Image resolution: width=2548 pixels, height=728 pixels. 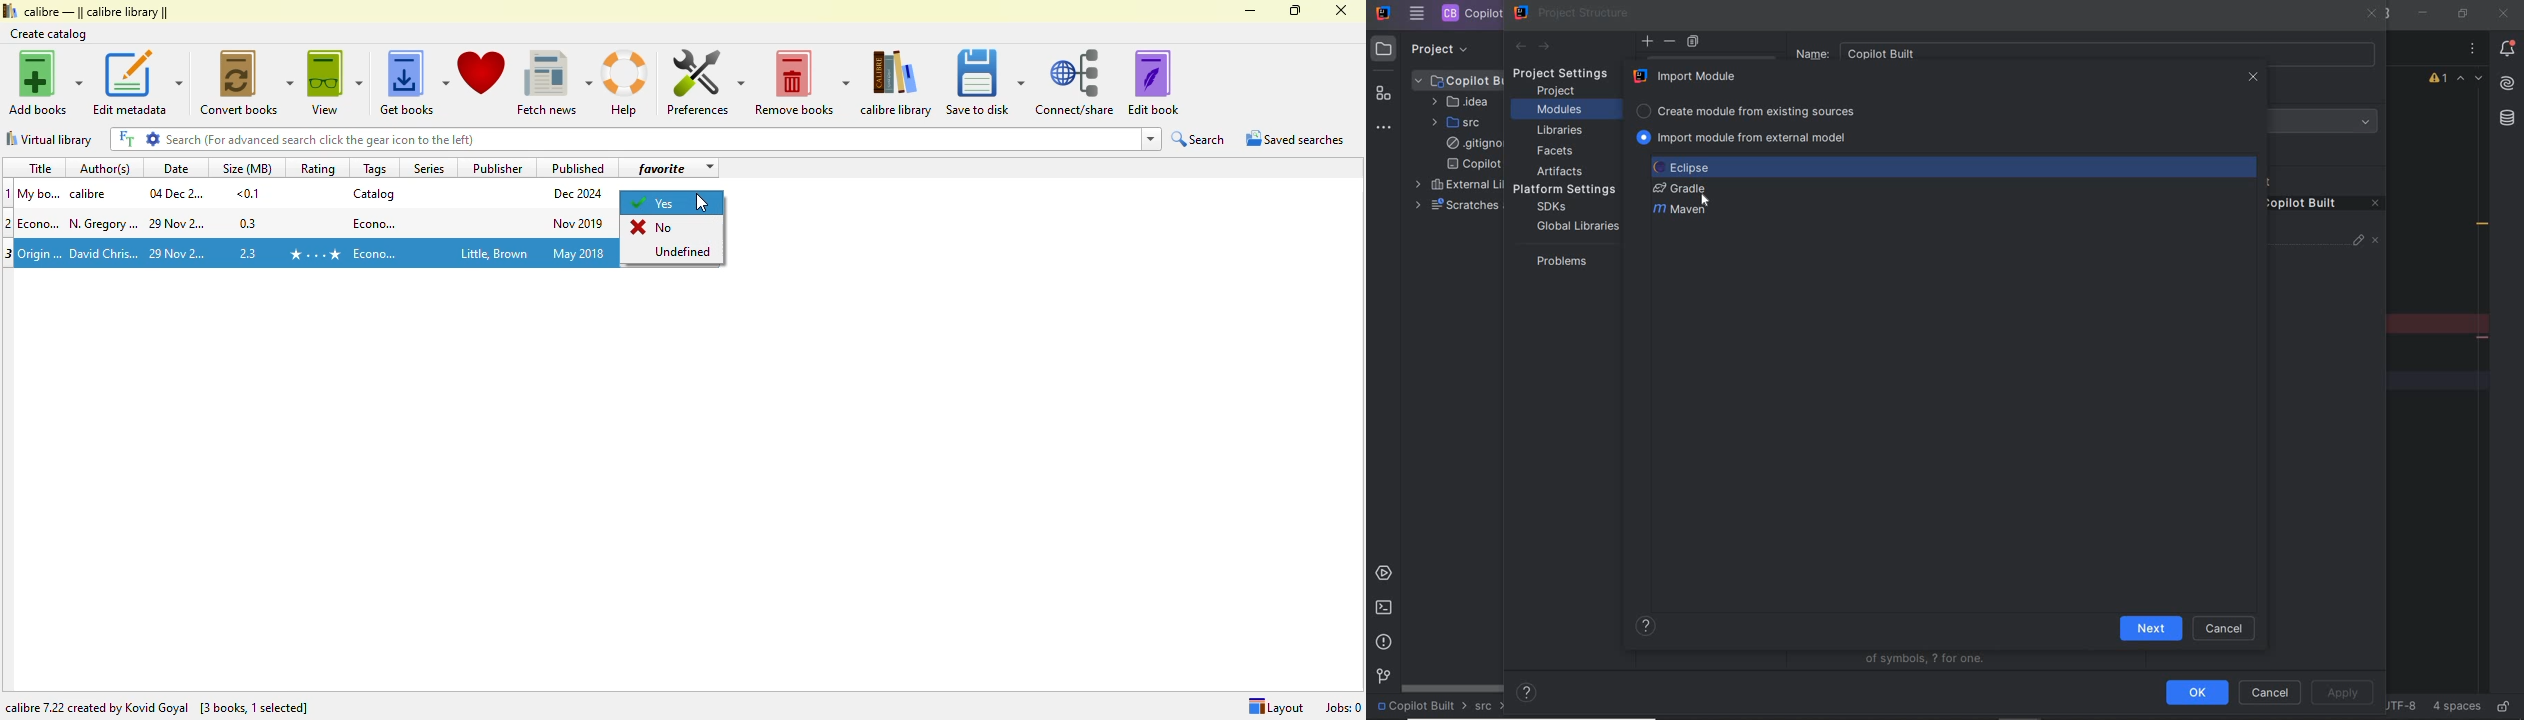 What do you see at coordinates (39, 168) in the screenshot?
I see `title` at bounding box center [39, 168].